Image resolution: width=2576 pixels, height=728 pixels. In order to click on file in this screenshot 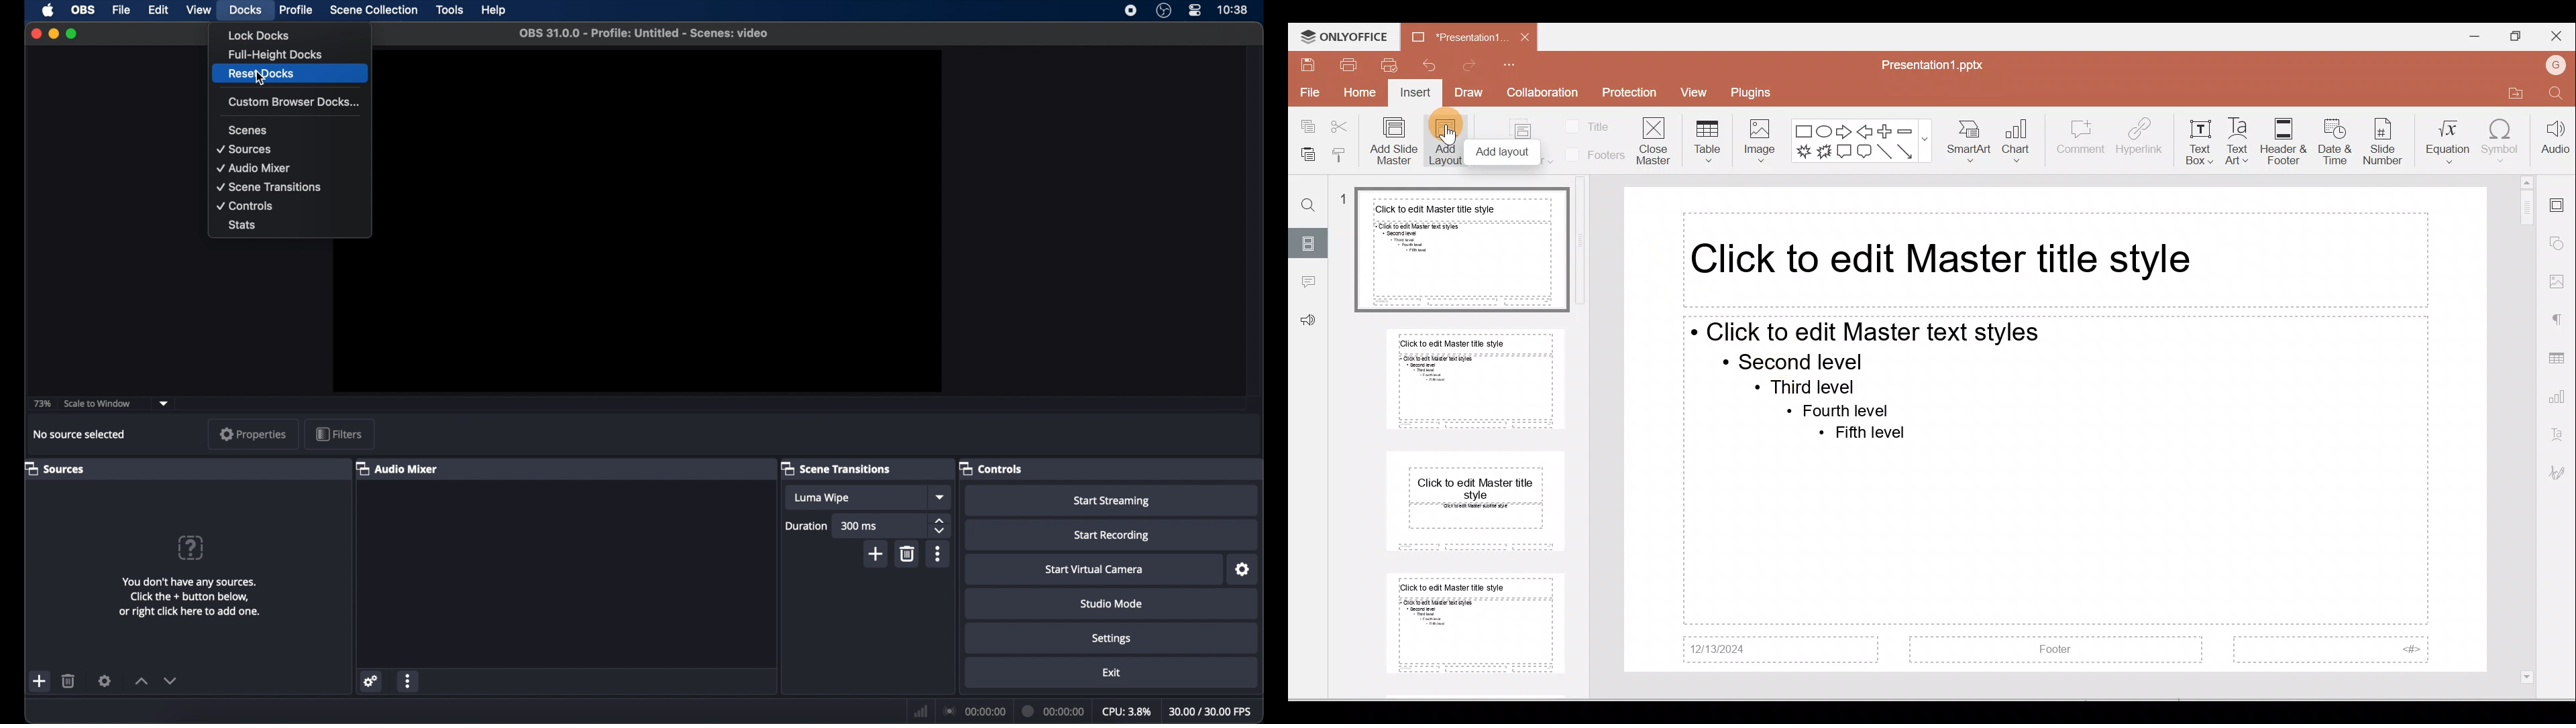, I will do `click(121, 10)`.